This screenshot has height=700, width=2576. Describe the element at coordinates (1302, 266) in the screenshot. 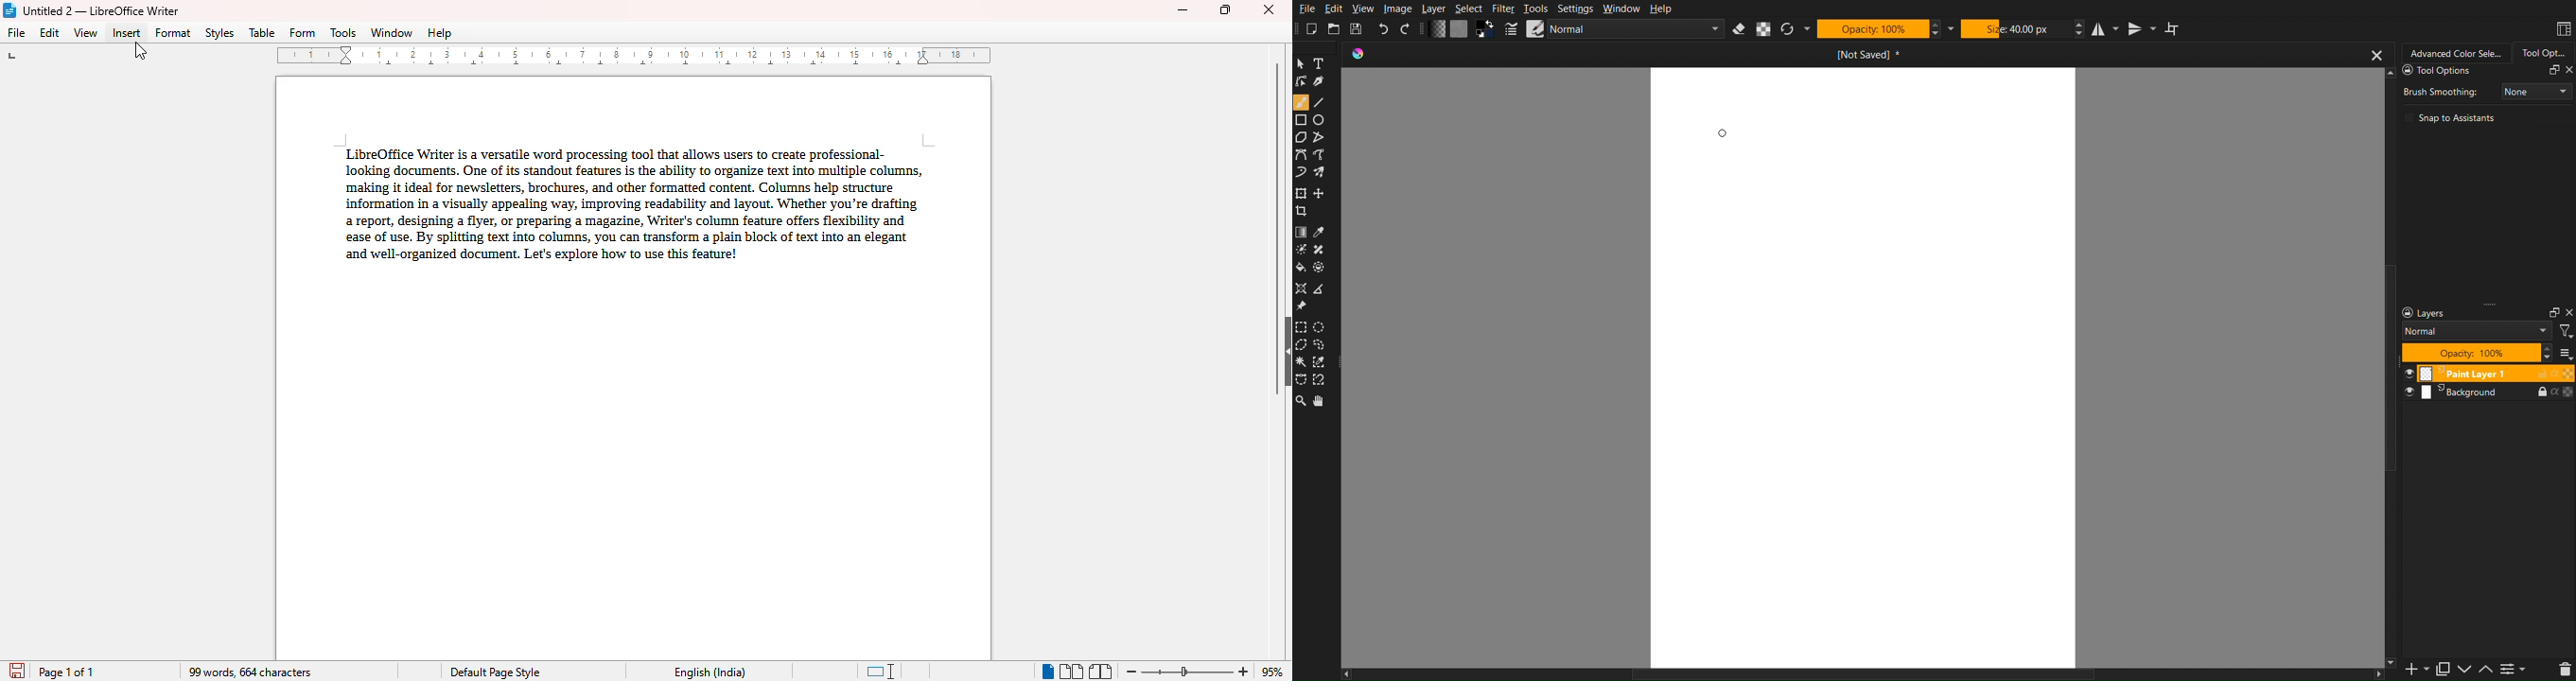

I see `Color Fill` at that location.